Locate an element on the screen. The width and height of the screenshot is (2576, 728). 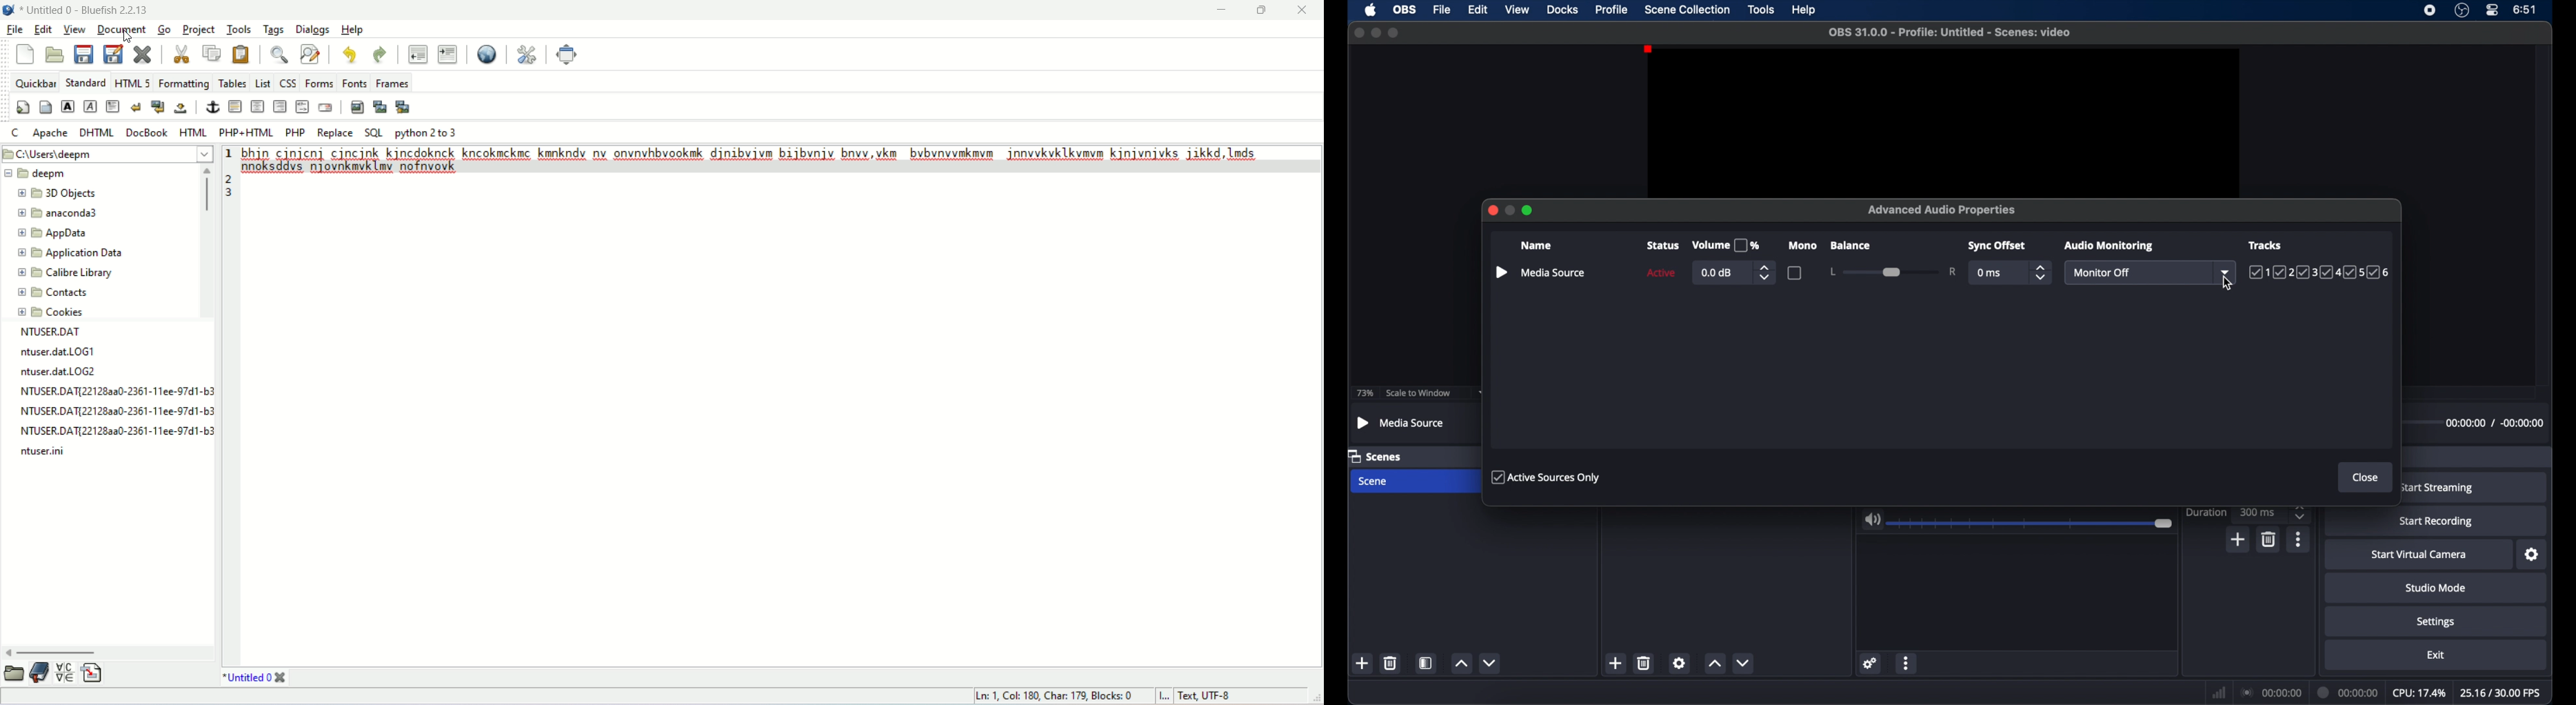
start virtual camera is located at coordinates (2420, 555).